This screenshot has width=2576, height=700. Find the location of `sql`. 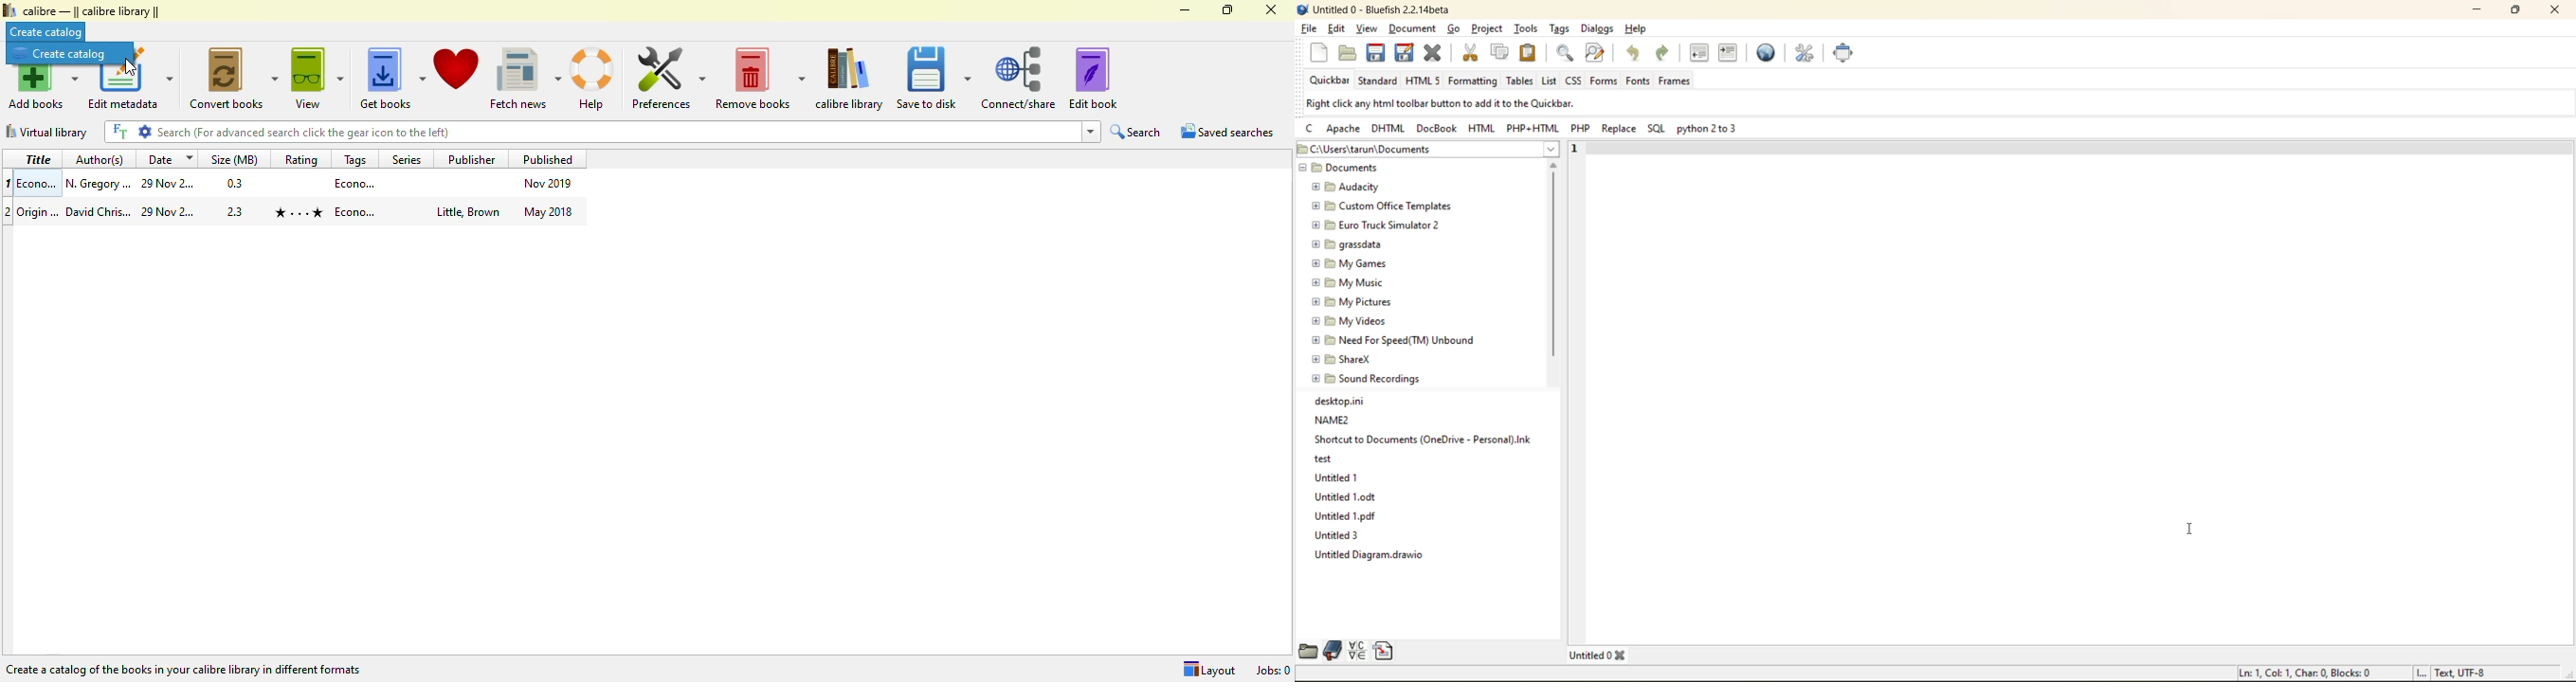

sql is located at coordinates (1657, 130).